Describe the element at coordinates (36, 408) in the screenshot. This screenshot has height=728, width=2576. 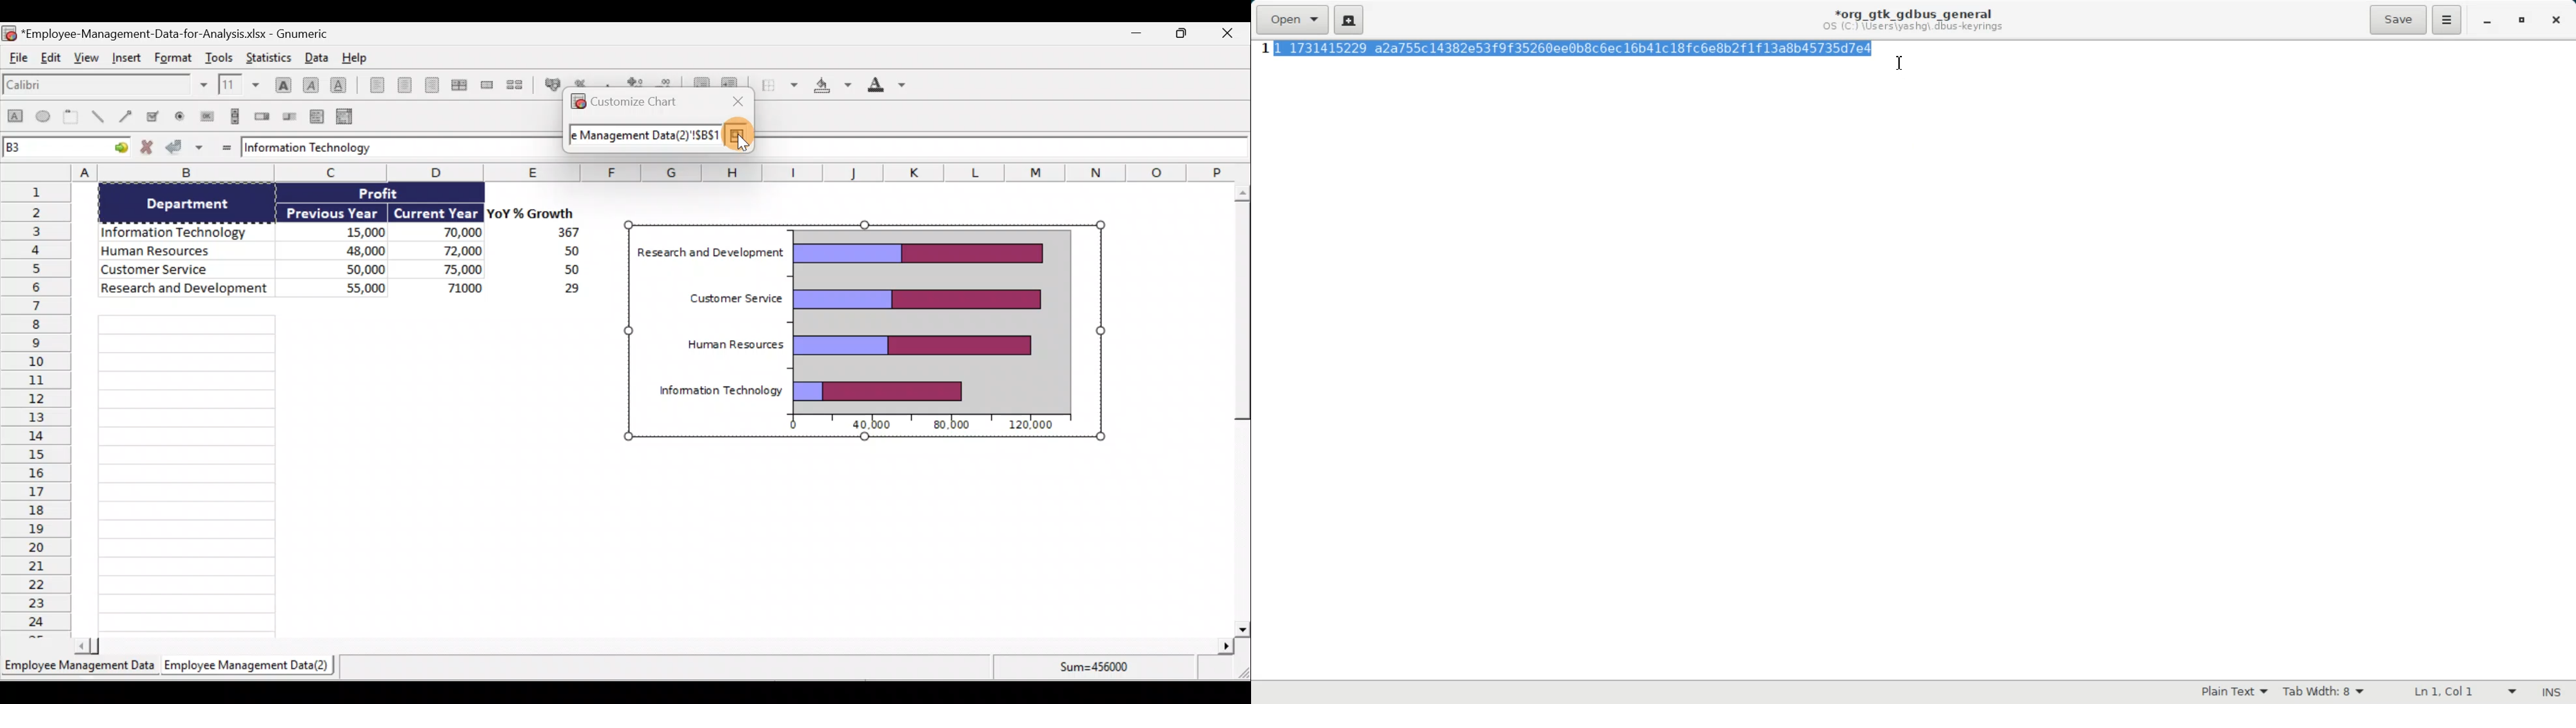
I see `Rows` at that location.